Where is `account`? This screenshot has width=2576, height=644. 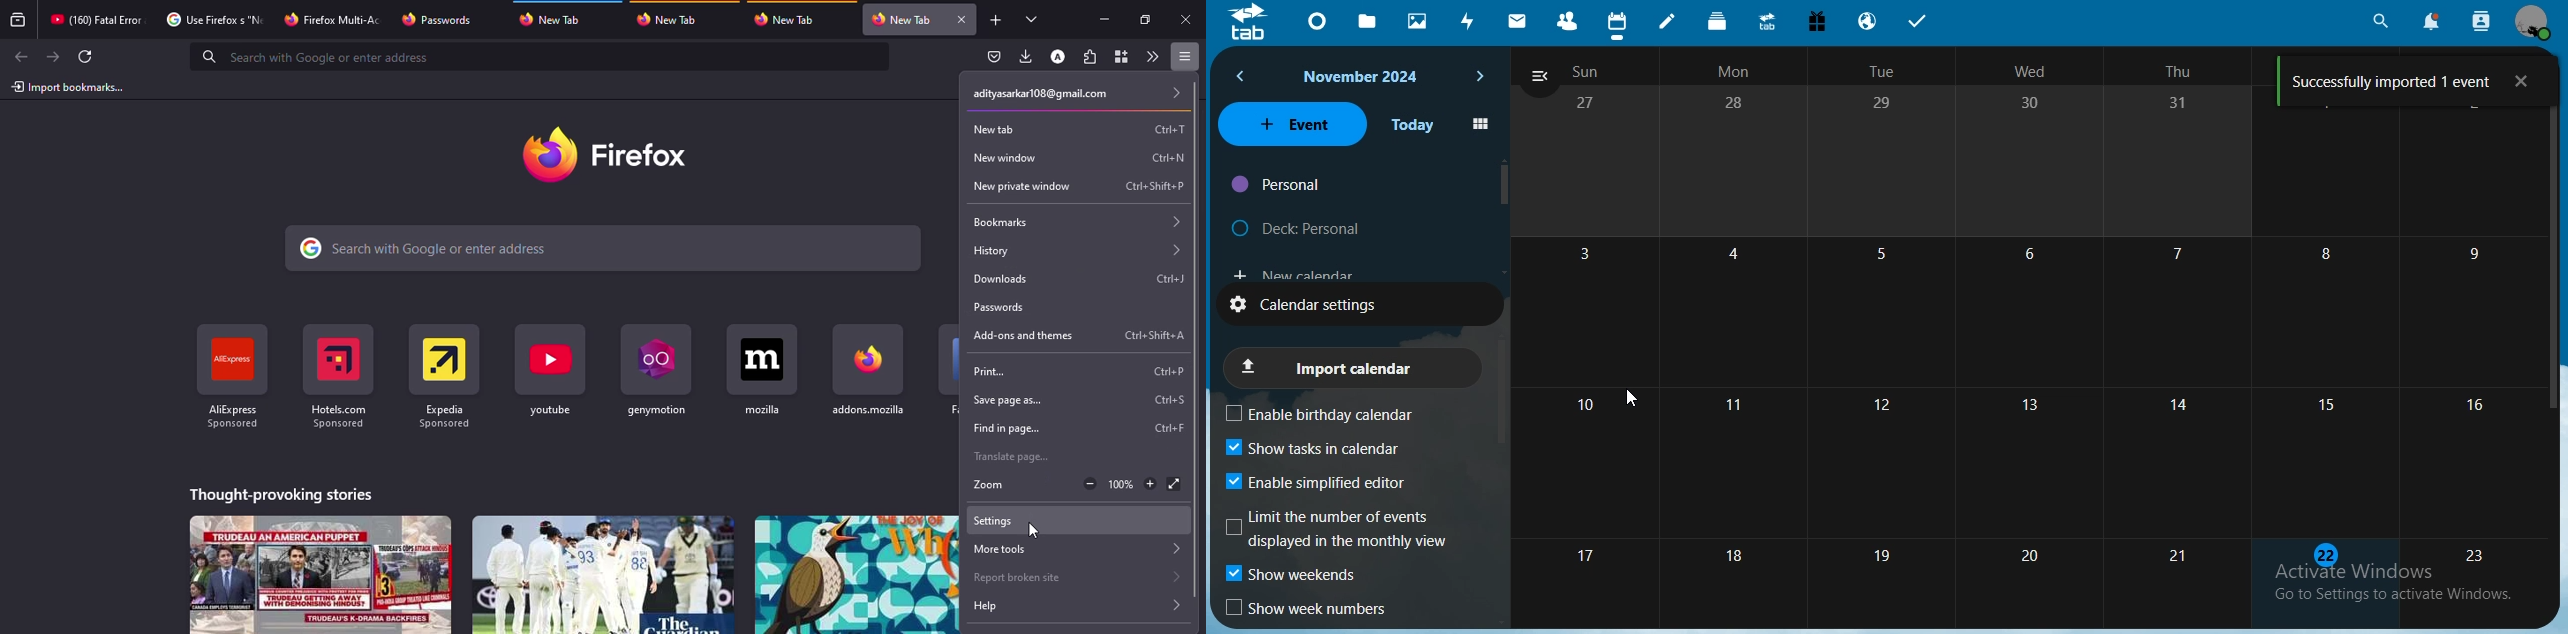 account is located at coordinates (1058, 57).